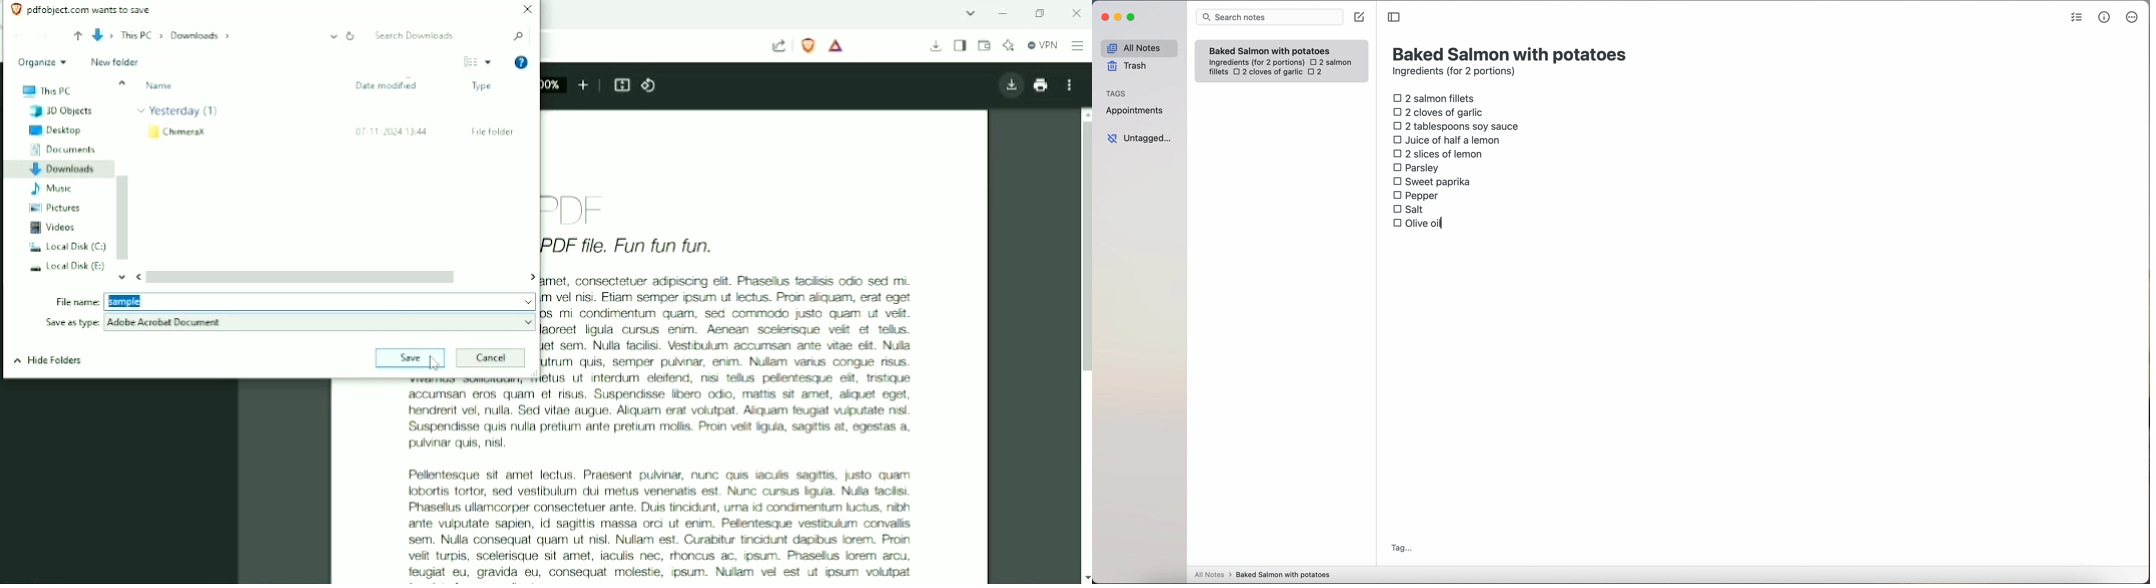  Describe the element at coordinates (65, 150) in the screenshot. I see `Documents` at that location.